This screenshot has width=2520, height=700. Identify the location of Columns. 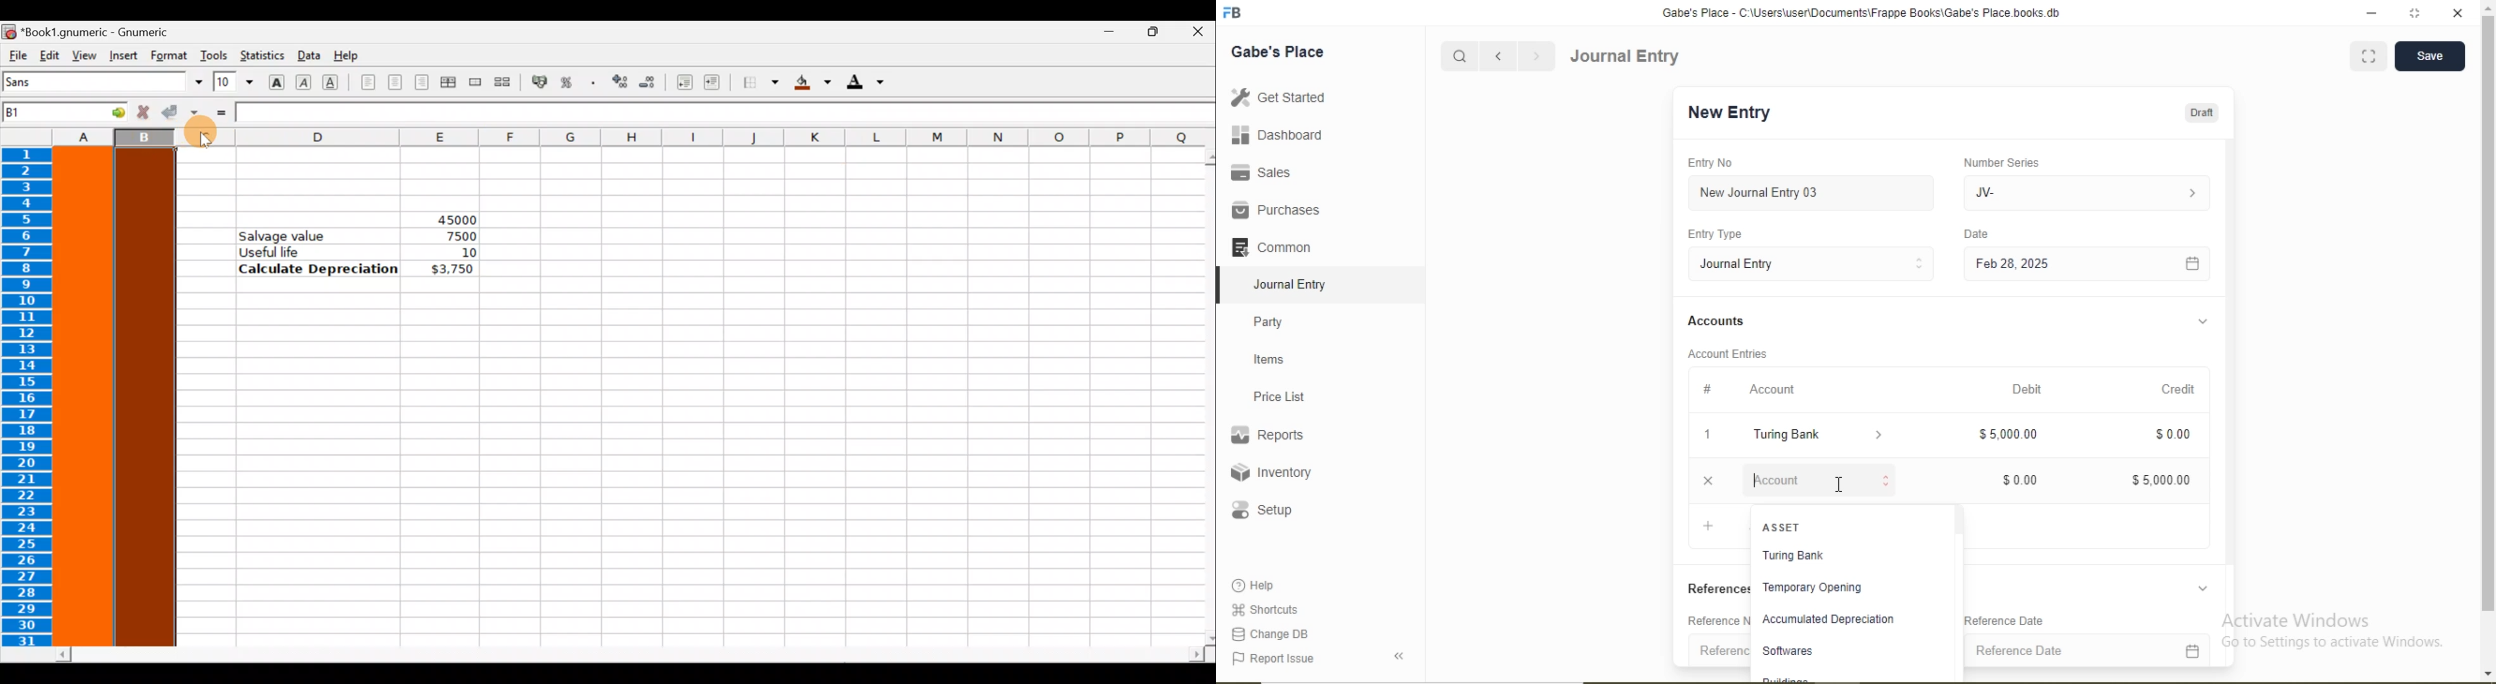
(604, 136).